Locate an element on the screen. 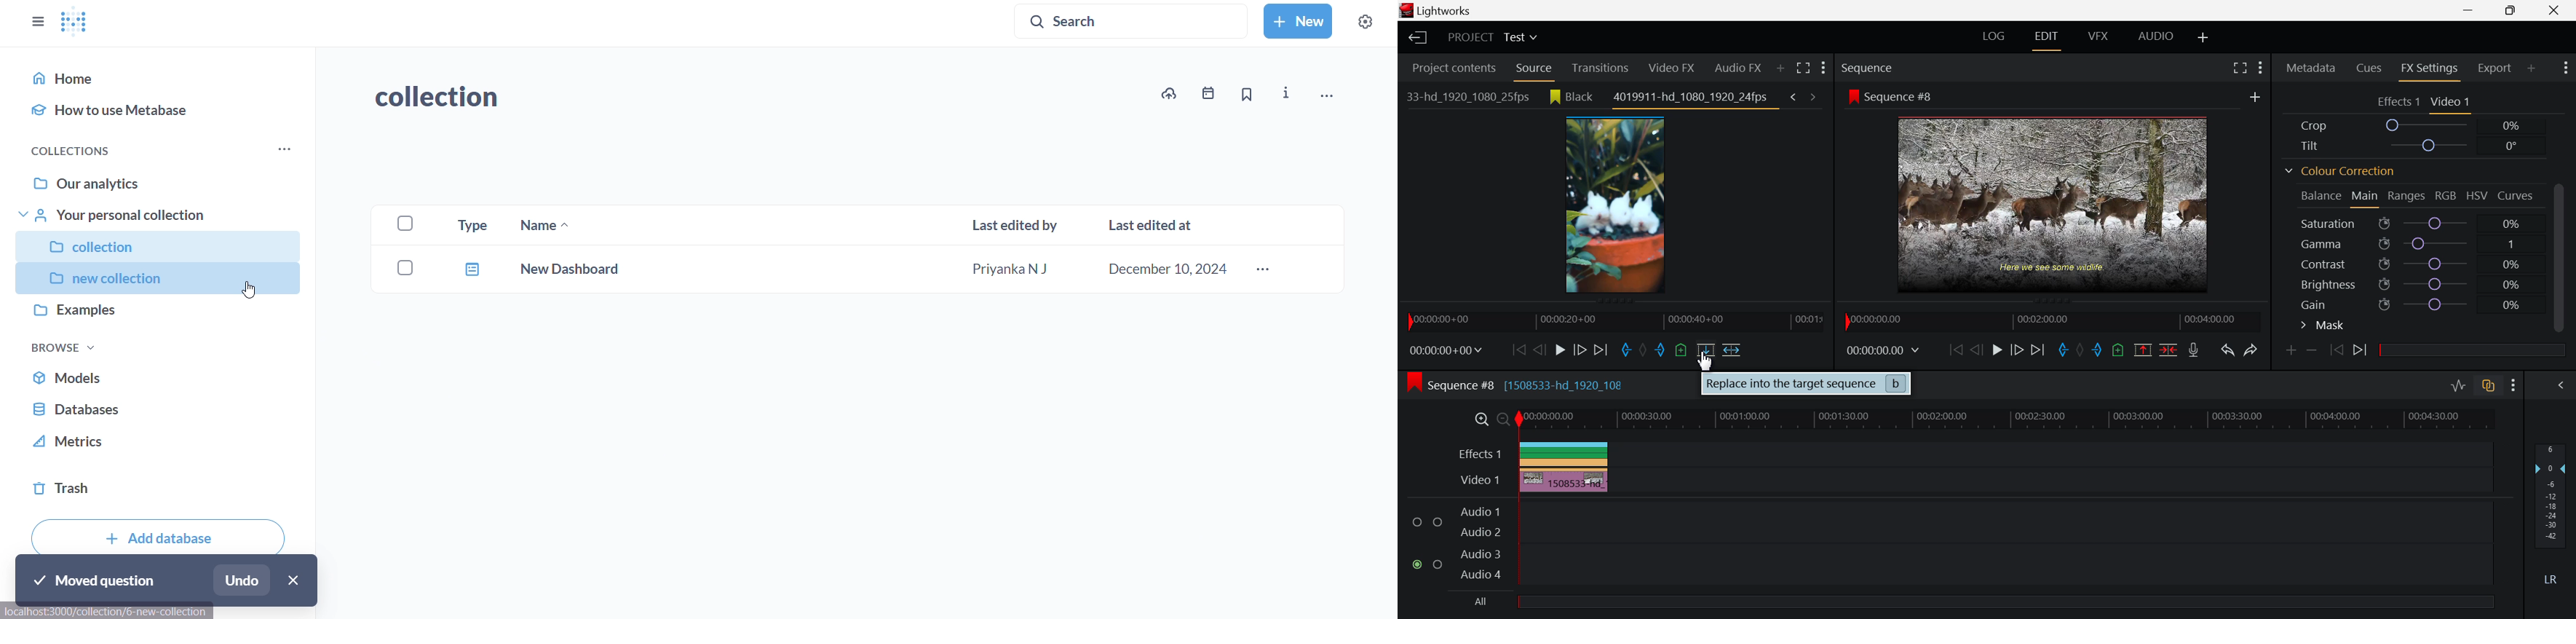 The height and width of the screenshot is (644, 2576). RGB is located at coordinates (2445, 195).